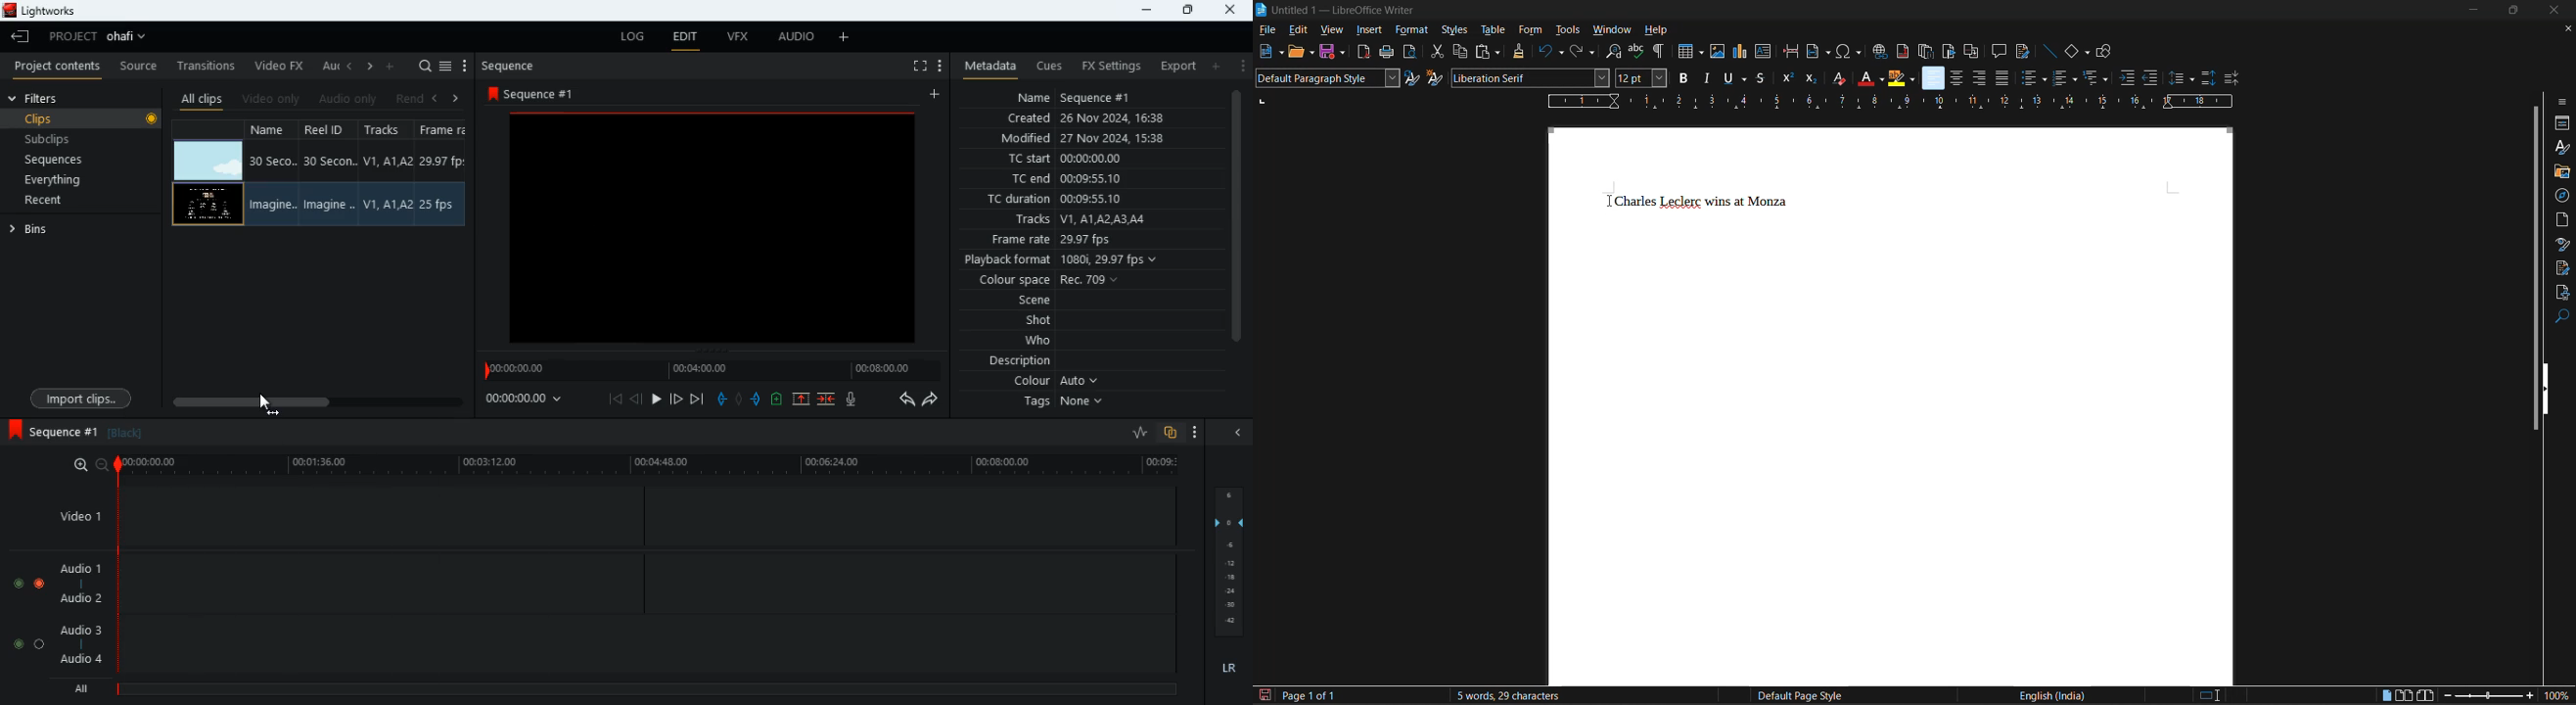  What do you see at coordinates (281, 65) in the screenshot?
I see `video fx` at bounding box center [281, 65].